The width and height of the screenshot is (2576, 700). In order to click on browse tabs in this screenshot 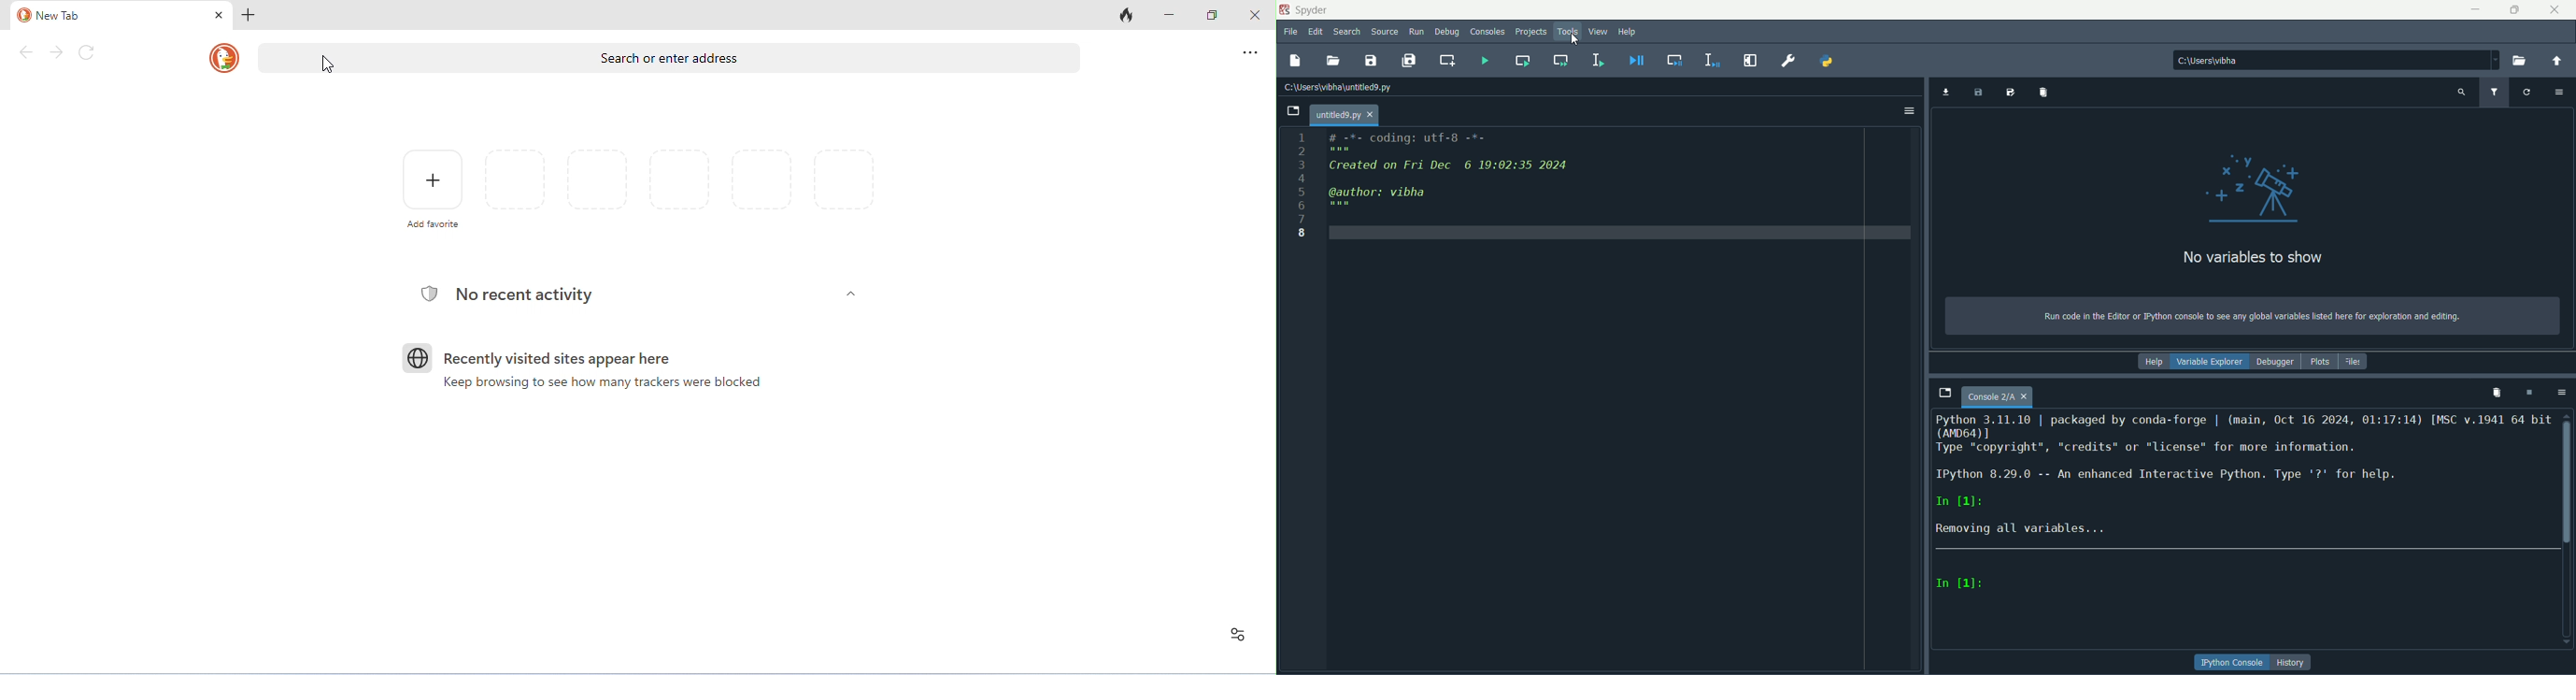, I will do `click(1945, 394)`.